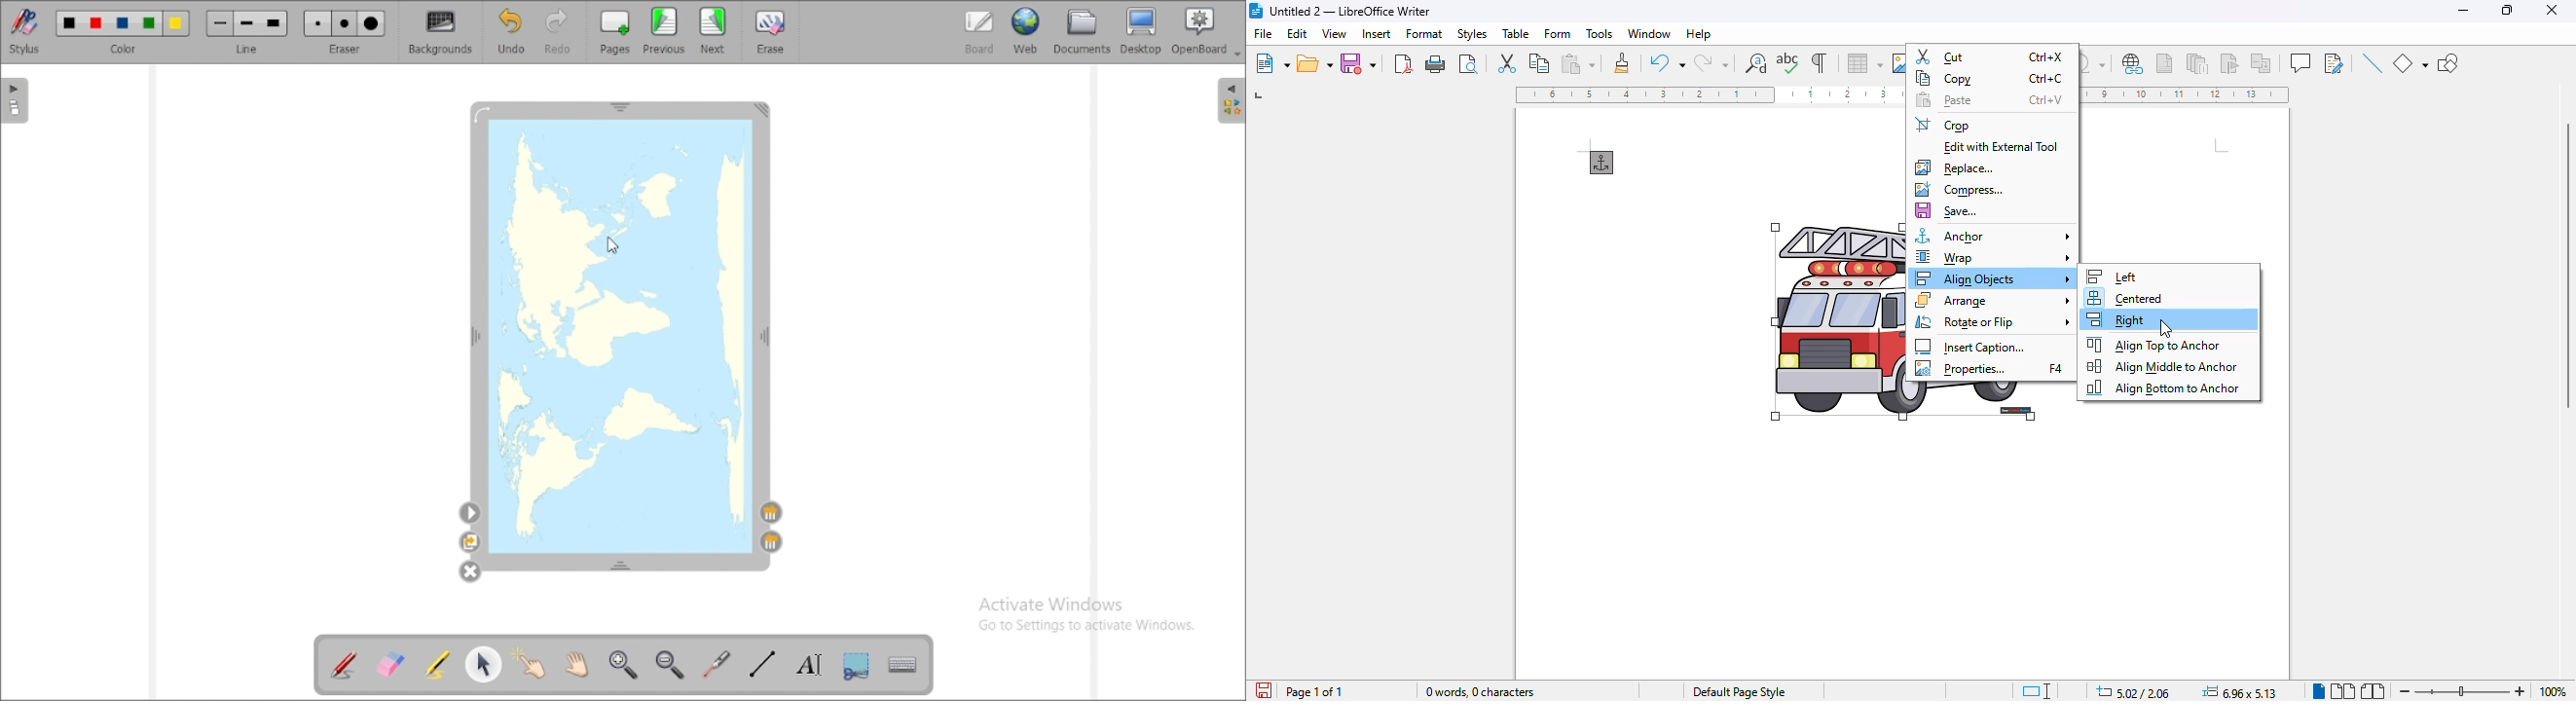  Describe the element at coordinates (2115, 276) in the screenshot. I see `left` at that location.